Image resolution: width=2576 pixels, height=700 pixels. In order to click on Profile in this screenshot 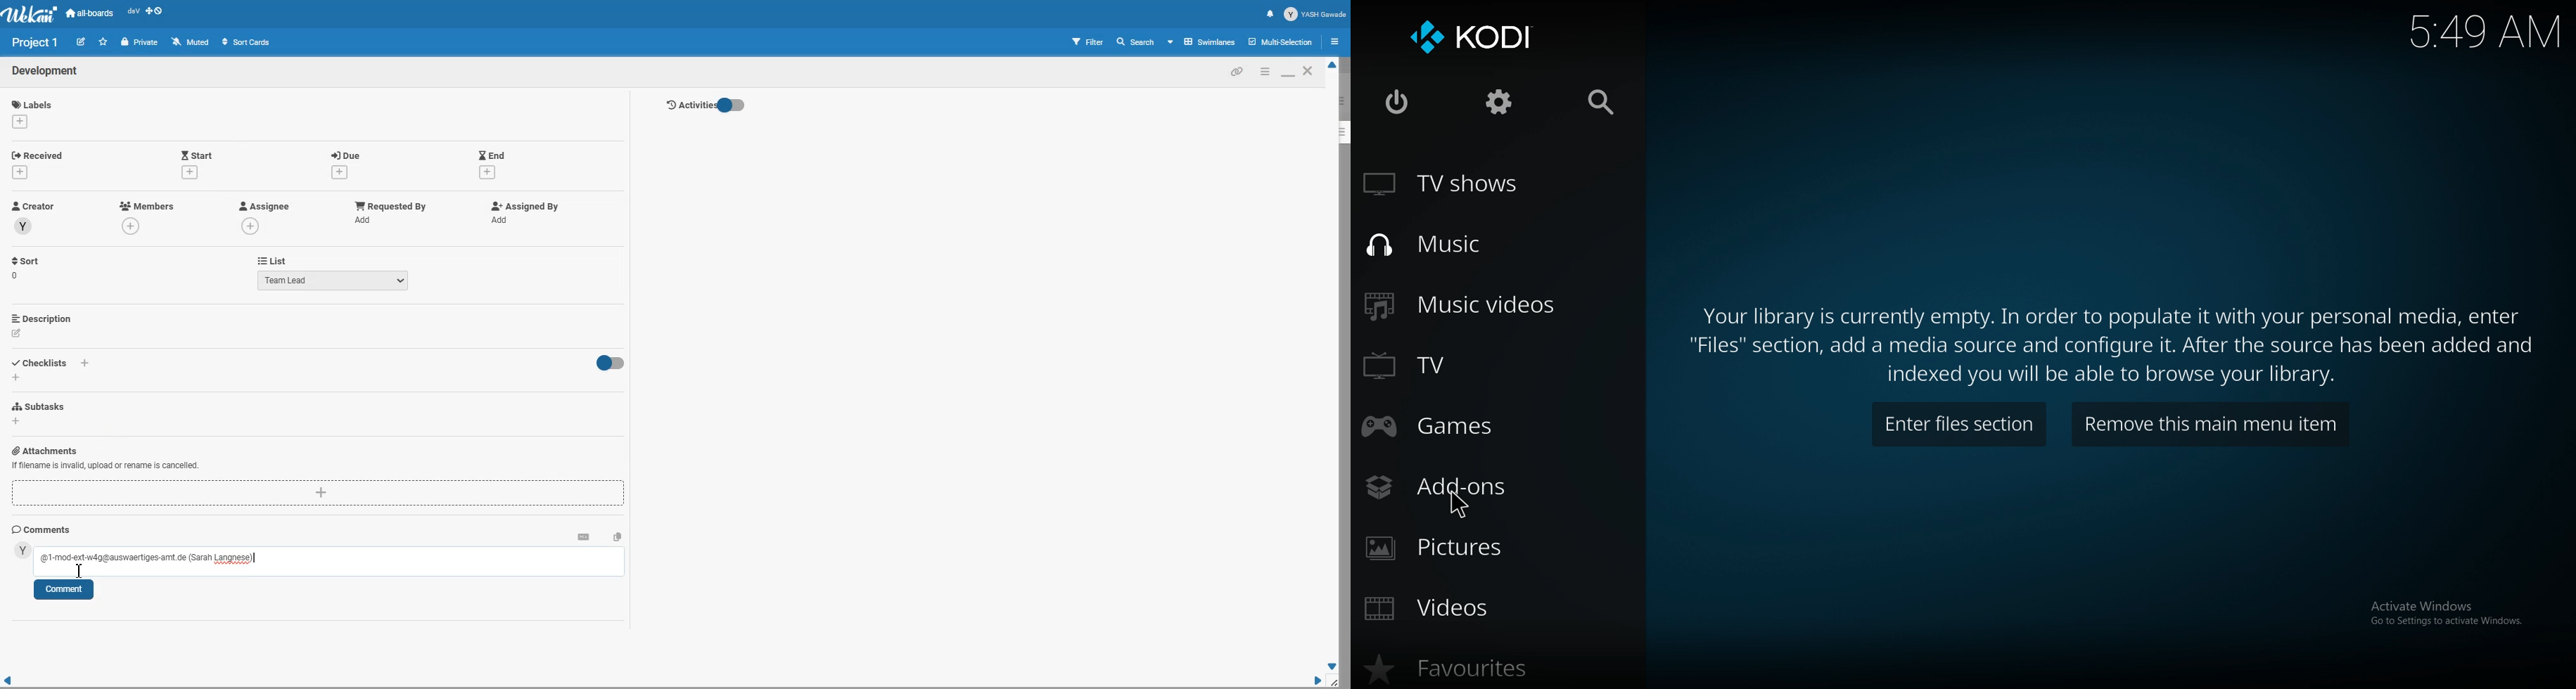, I will do `click(1315, 14)`.